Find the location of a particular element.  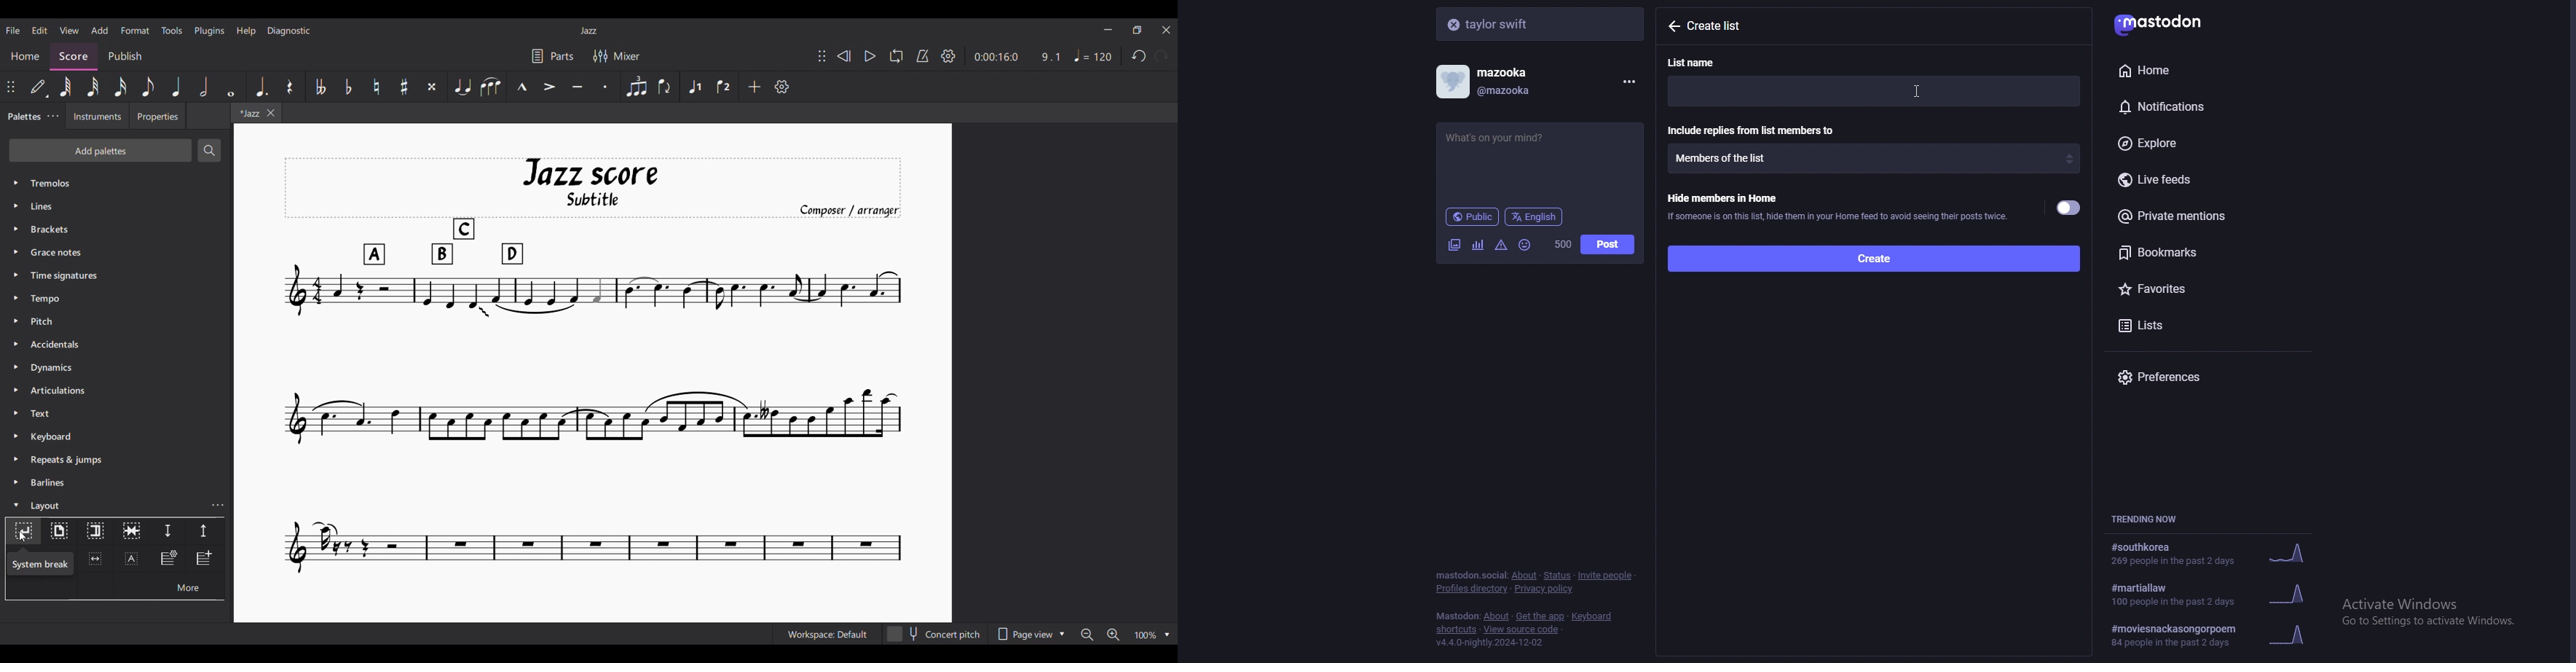

Home section is located at coordinates (25, 56).